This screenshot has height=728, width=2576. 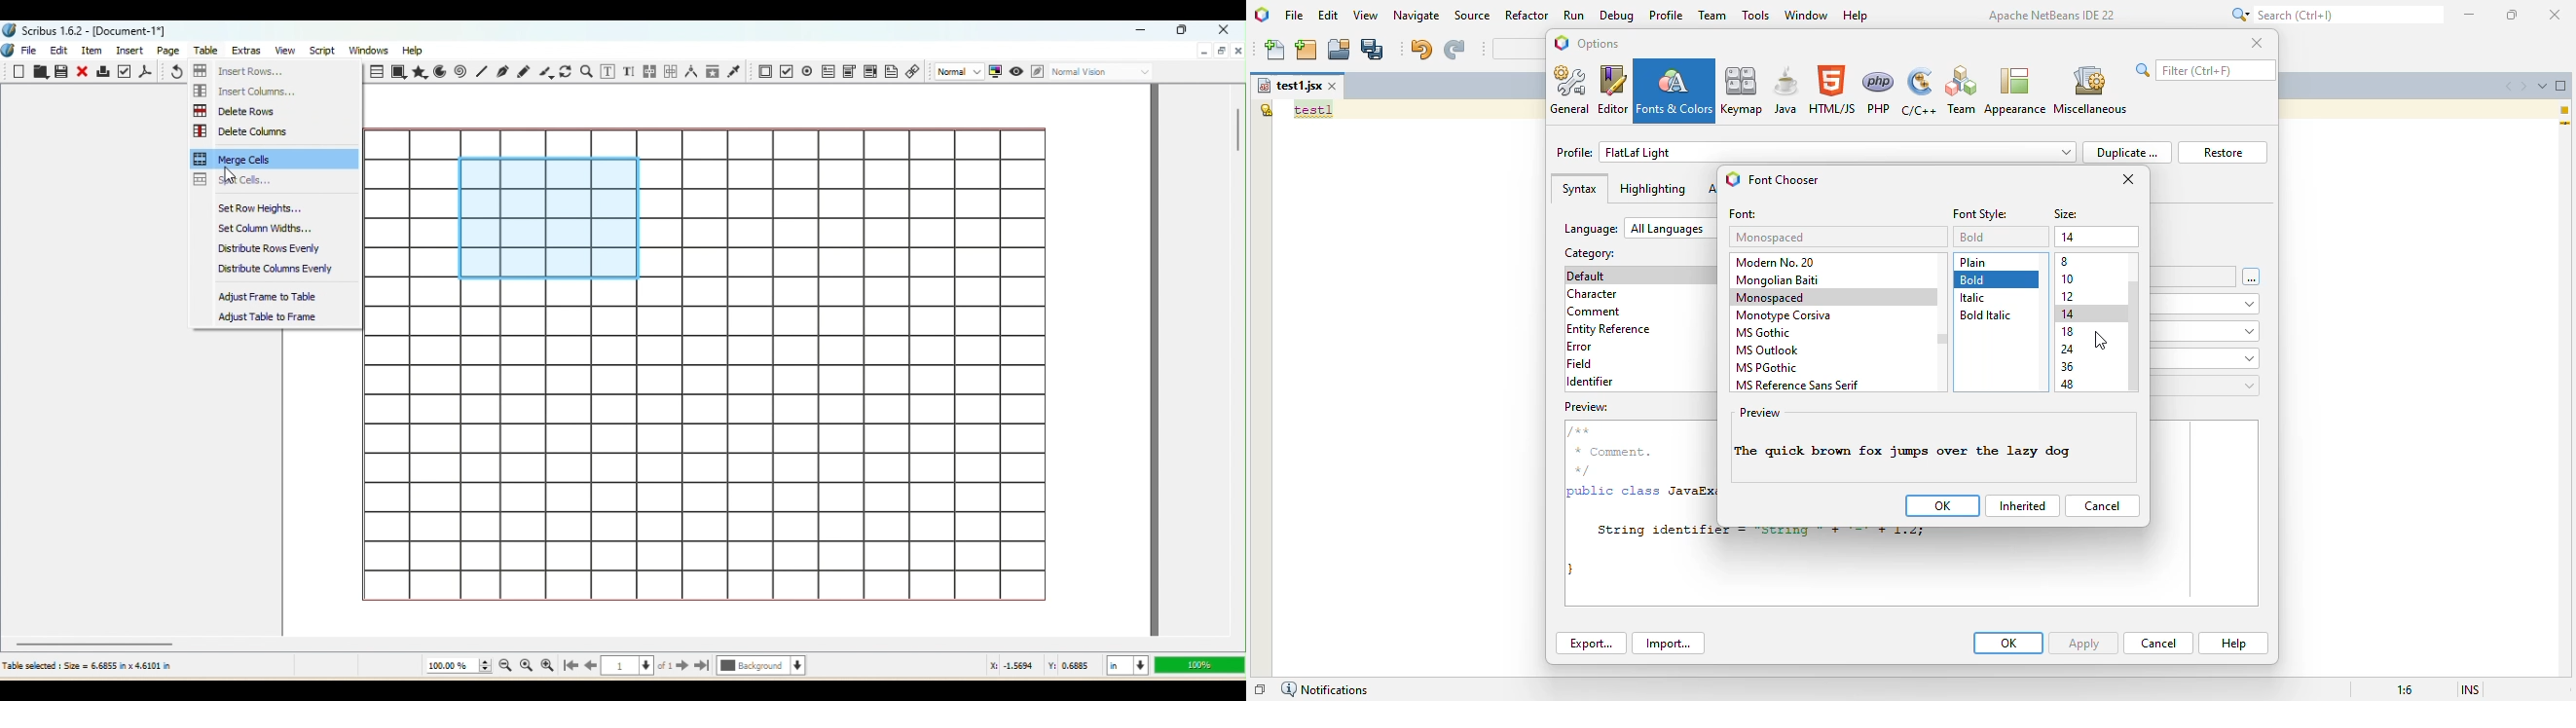 I want to click on Table, so click(x=375, y=72).